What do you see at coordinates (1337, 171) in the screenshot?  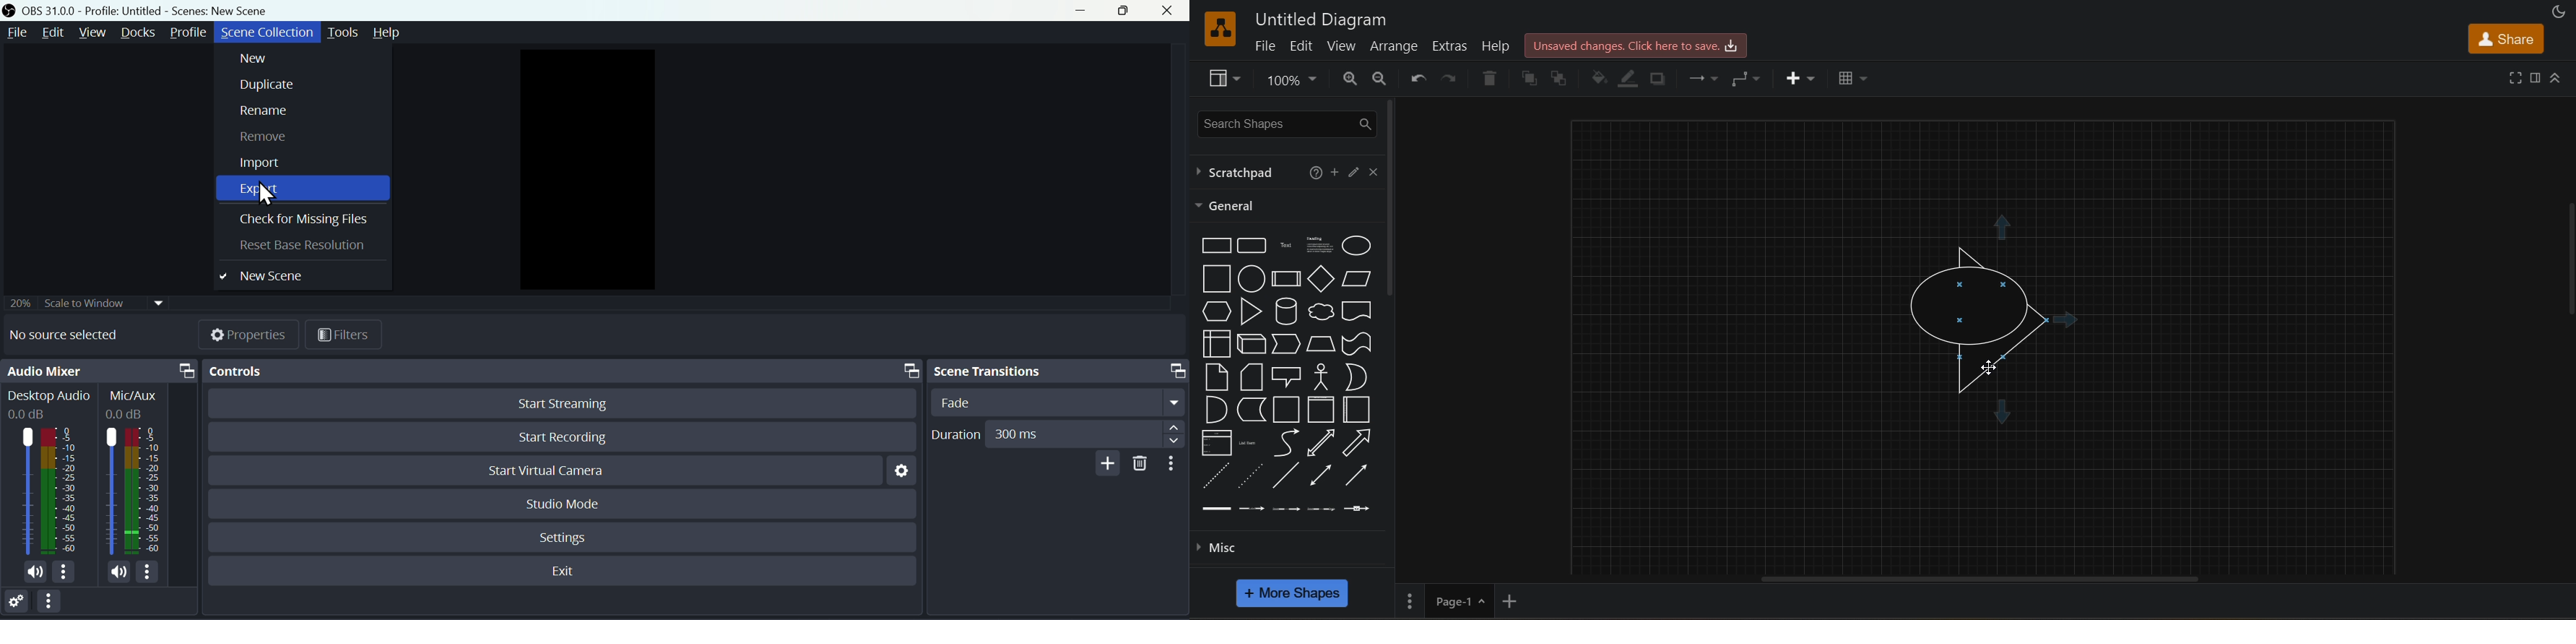 I see `add` at bounding box center [1337, 171].